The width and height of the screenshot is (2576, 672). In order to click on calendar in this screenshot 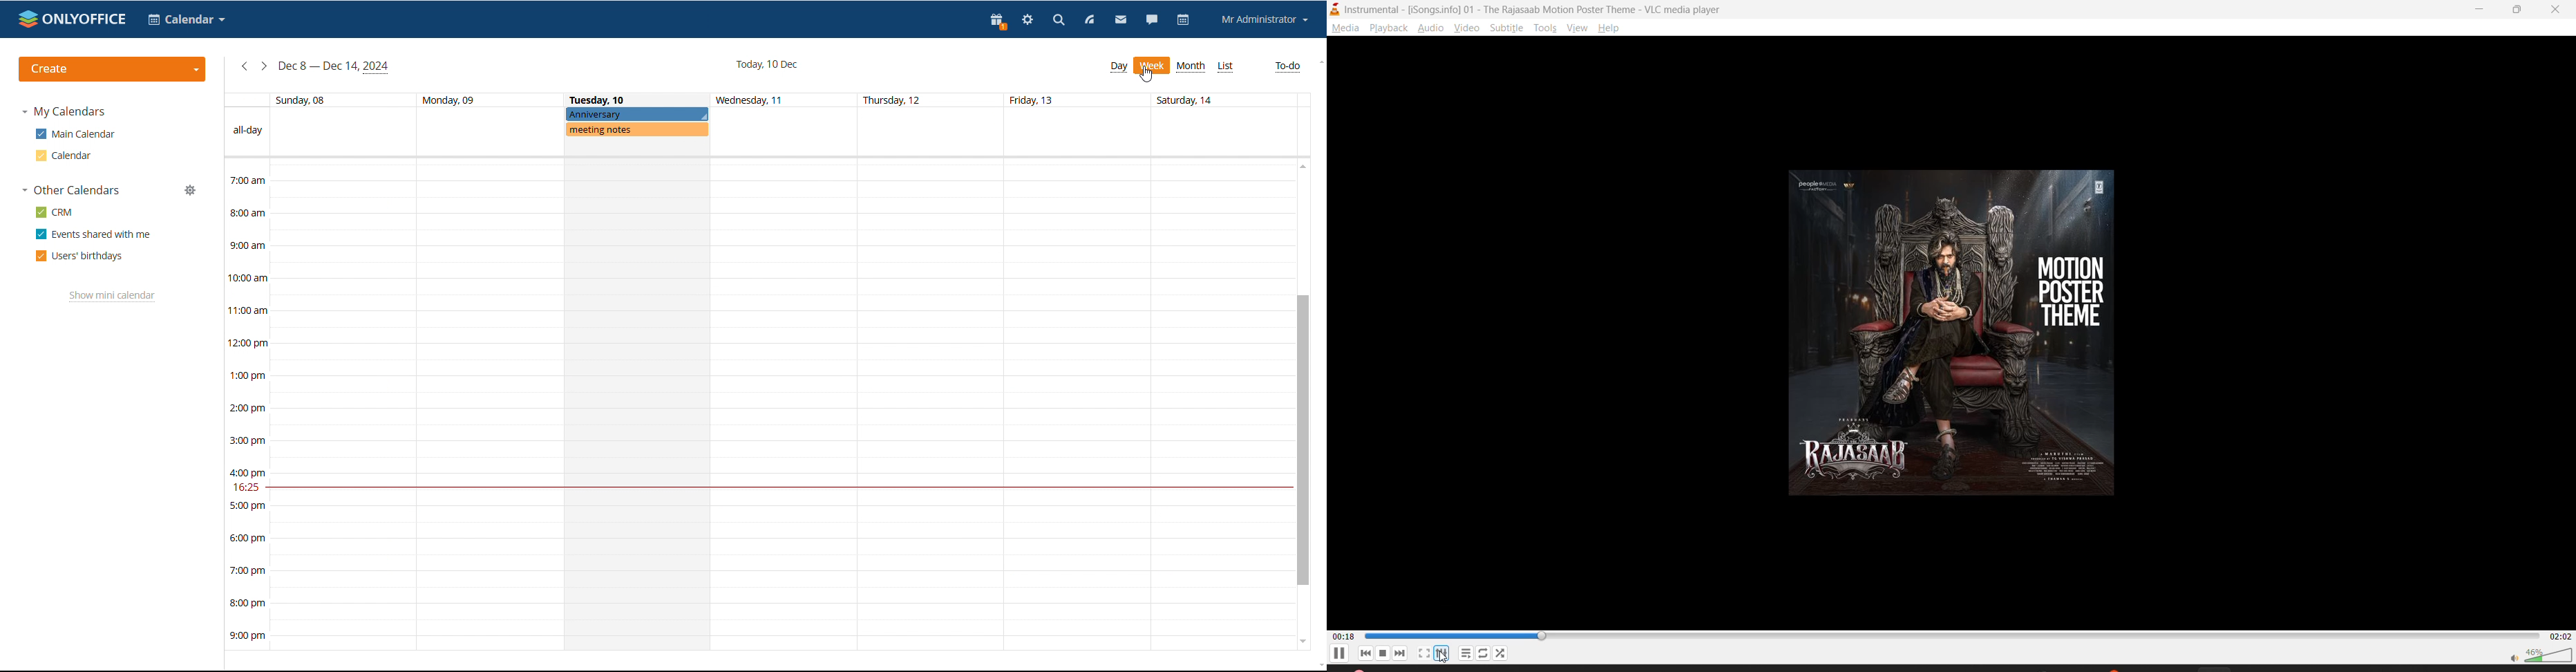, I will do `click(1184, 20)`.